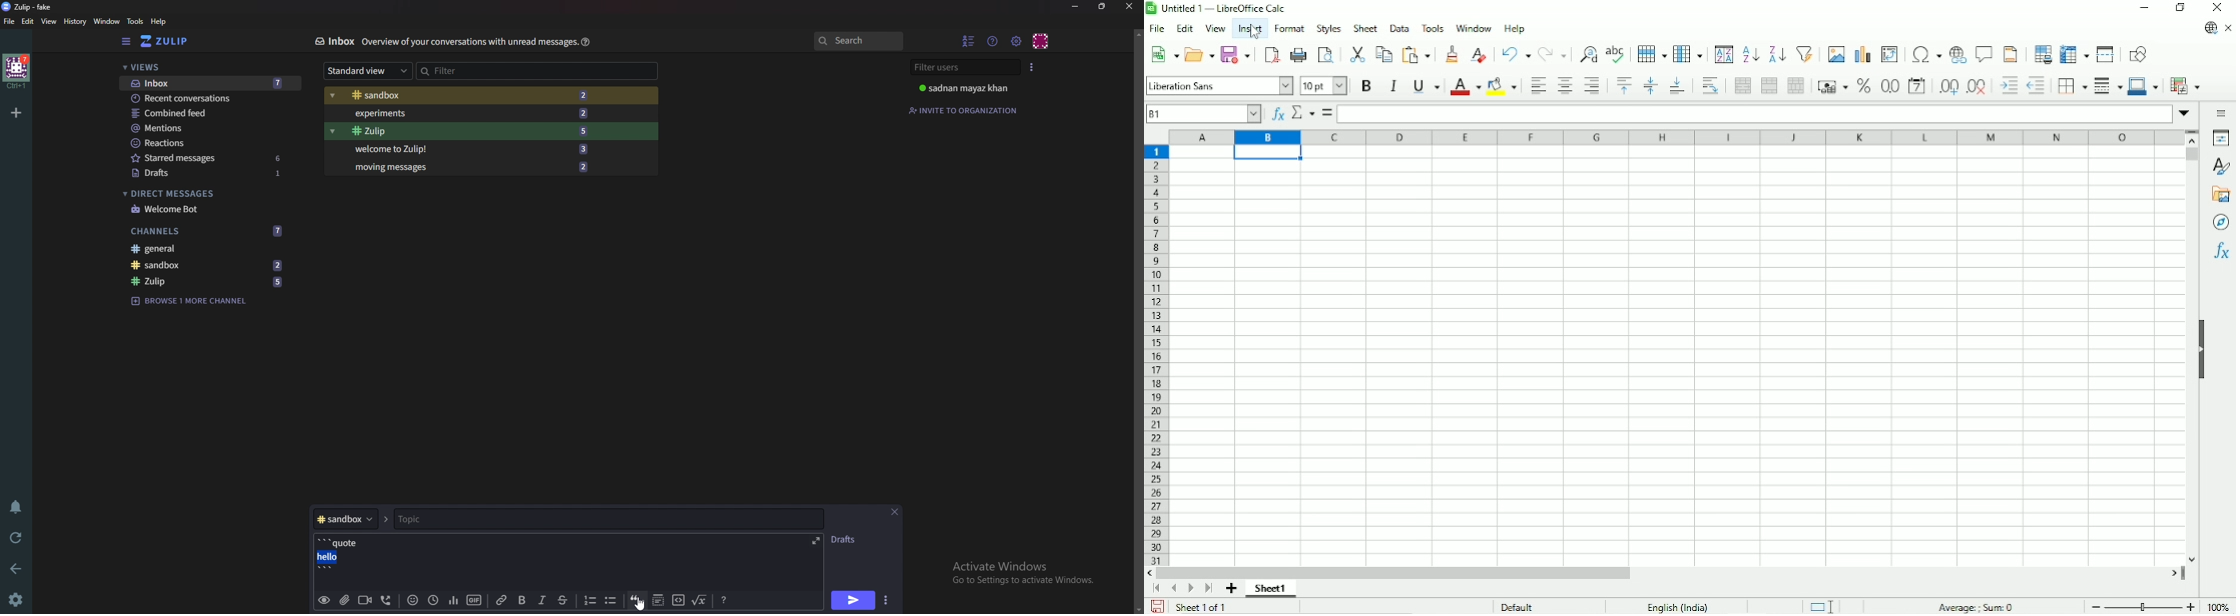 The height and width of the screenshot is (616, 2240). Describe the element at coordinates (18, 599) in the screenshot. I see `settings` at that location.